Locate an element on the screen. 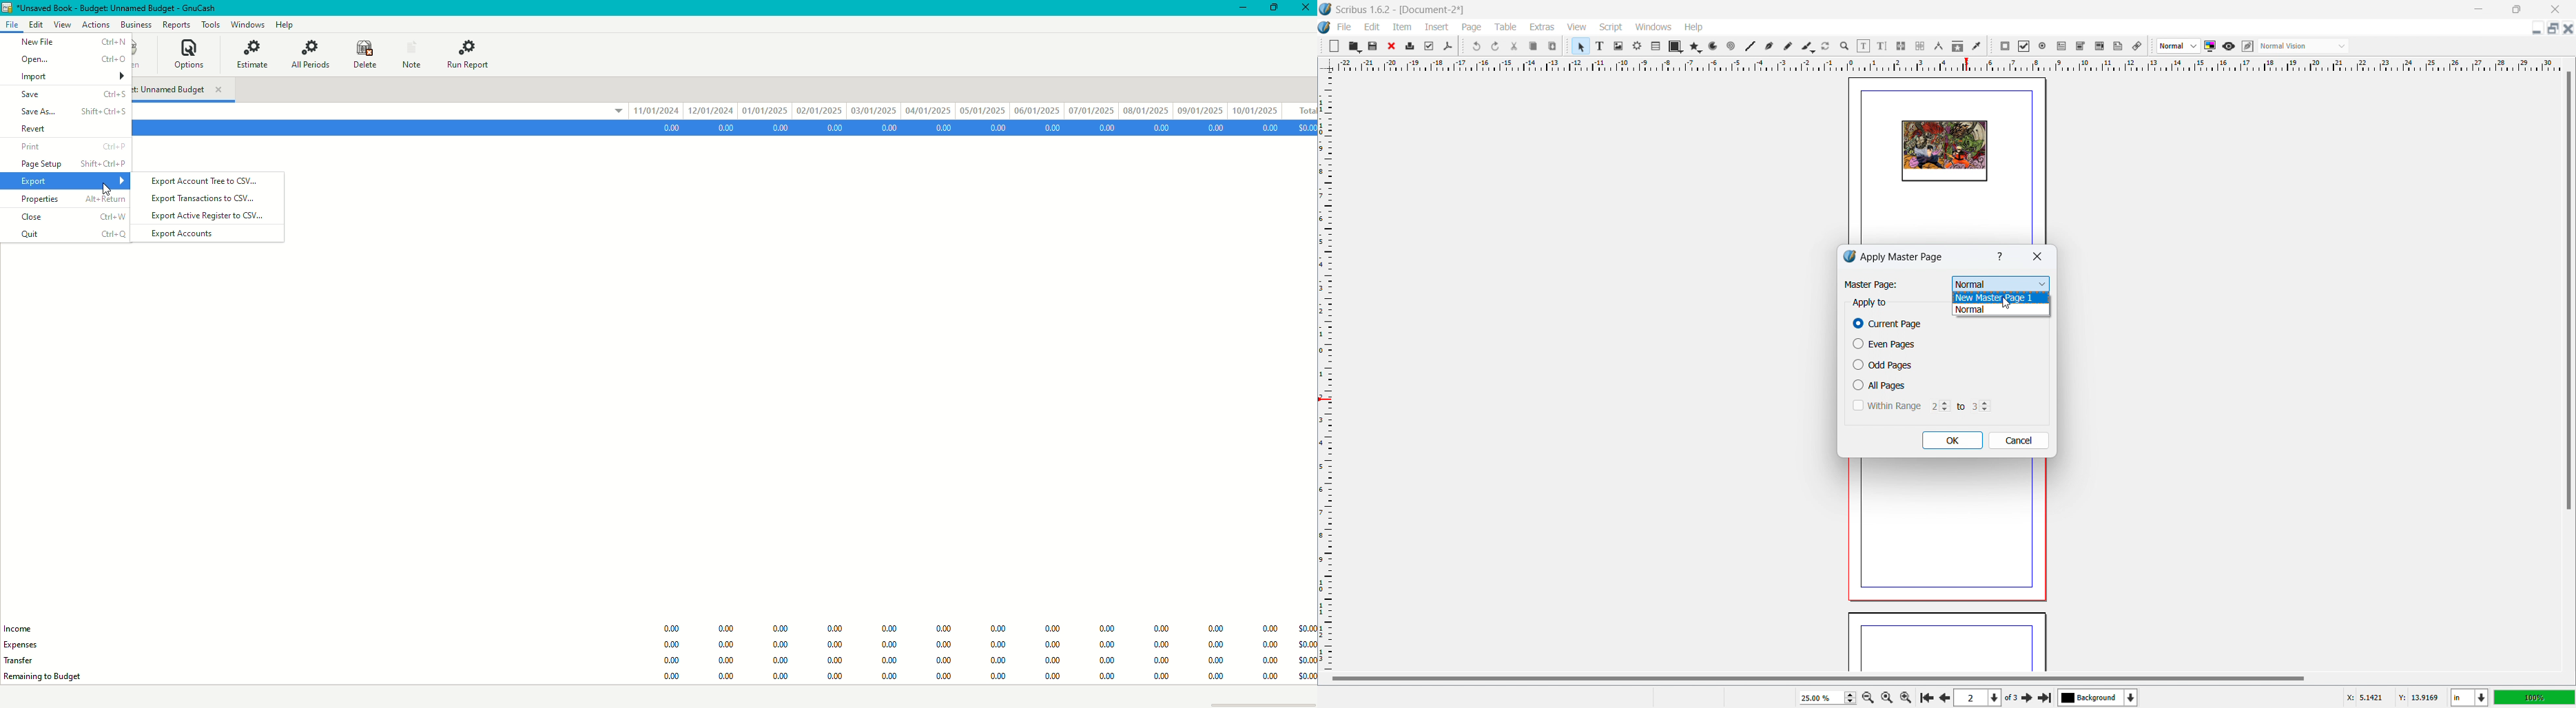 The height and width of the screenshot is (728, 2576). select the current page is located at coordinates (1978, 698).